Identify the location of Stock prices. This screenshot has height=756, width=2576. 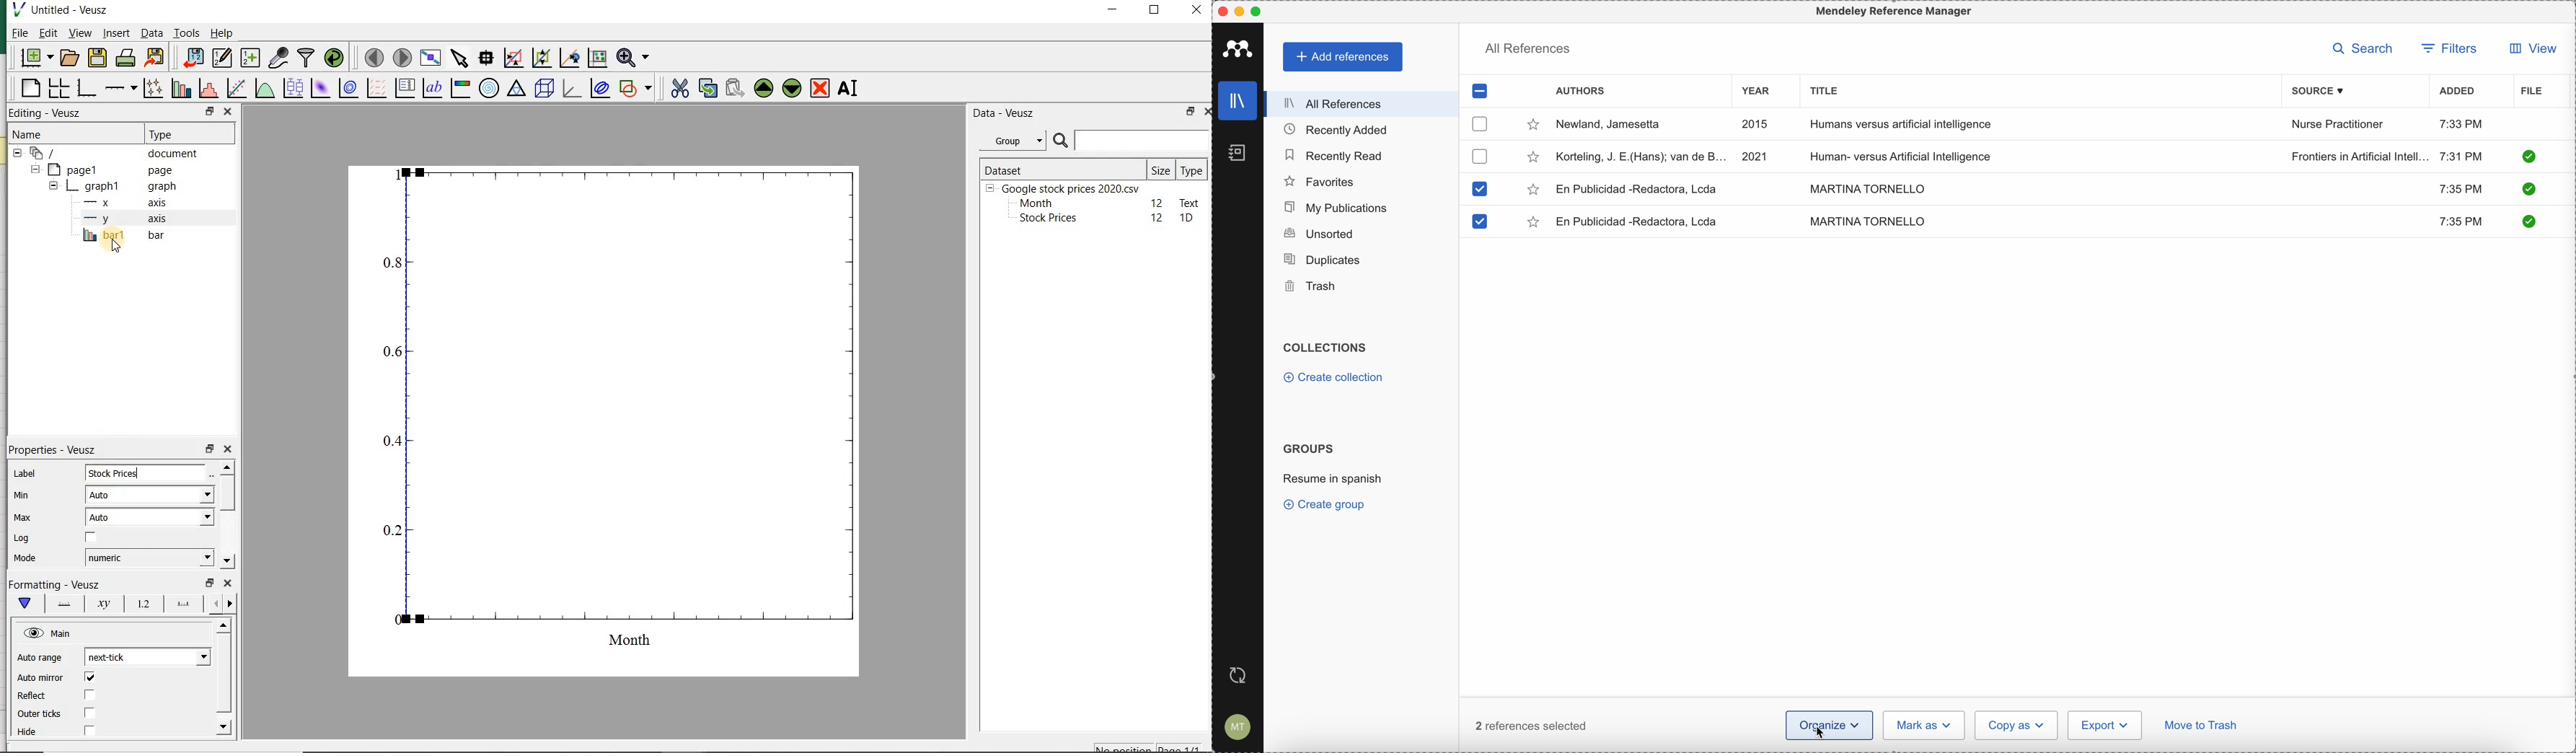
(1041, 219).